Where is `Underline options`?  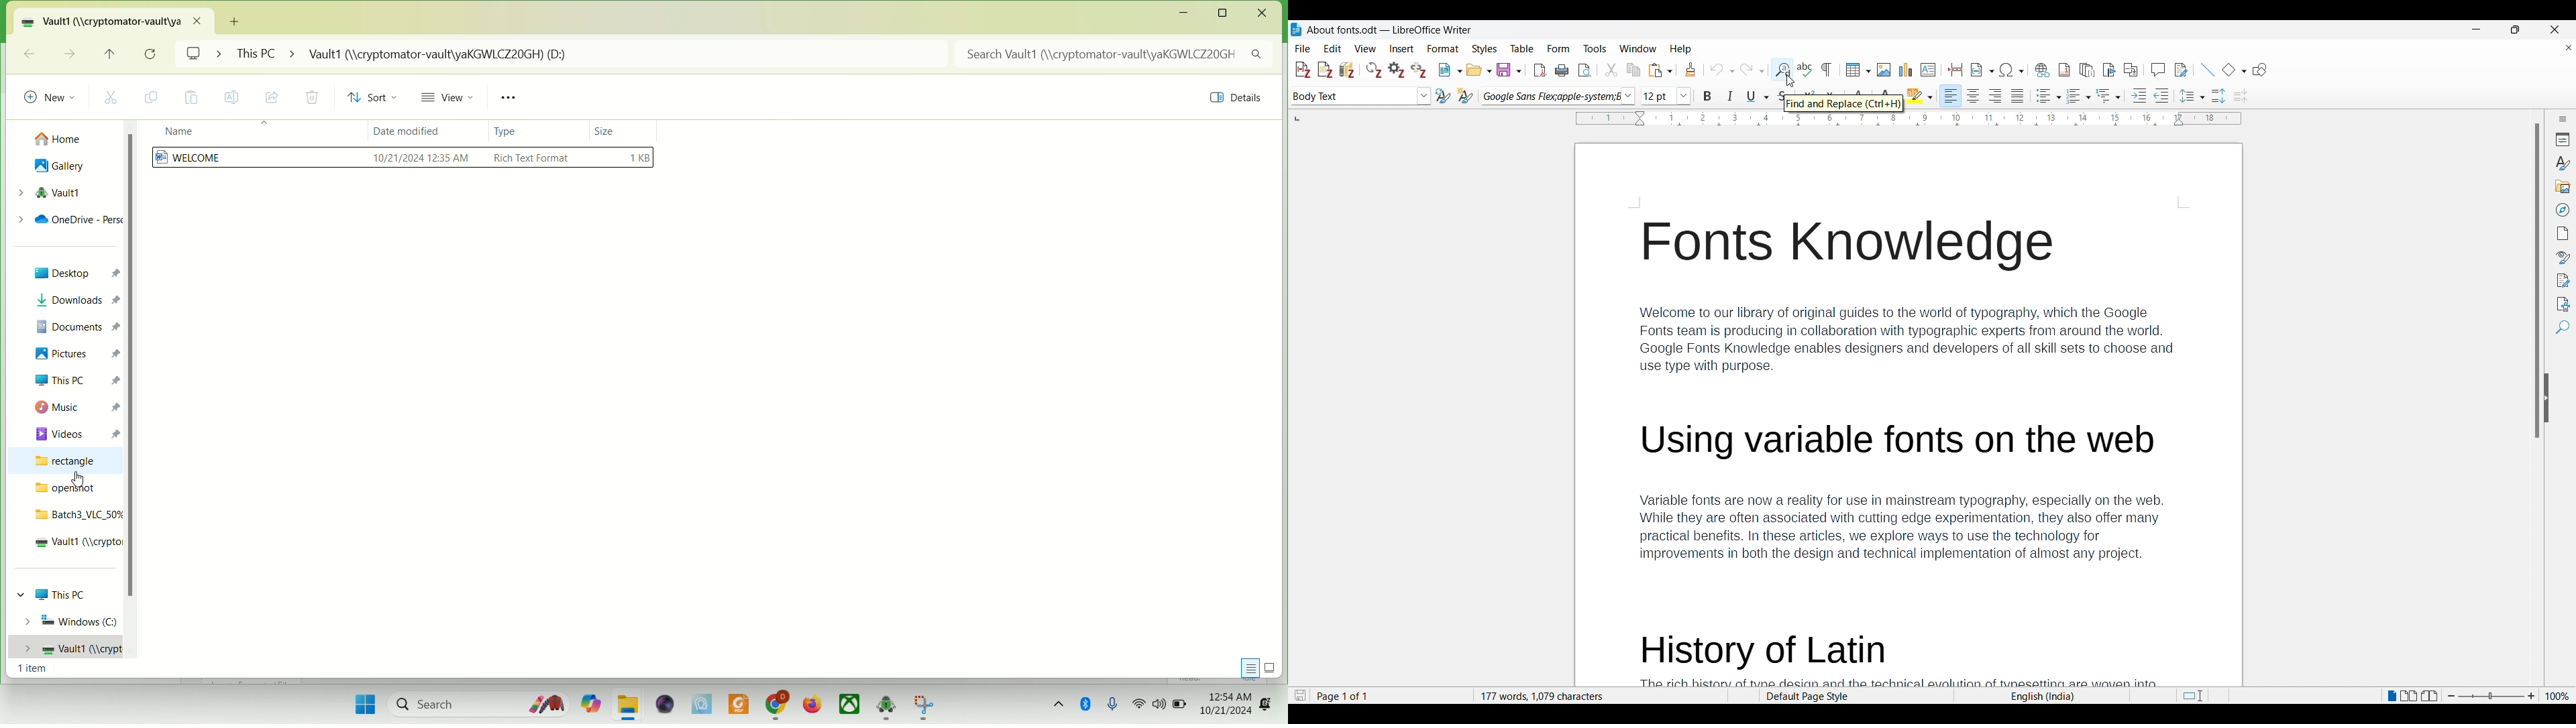
Underline options is located at coordinates (1758, 97).